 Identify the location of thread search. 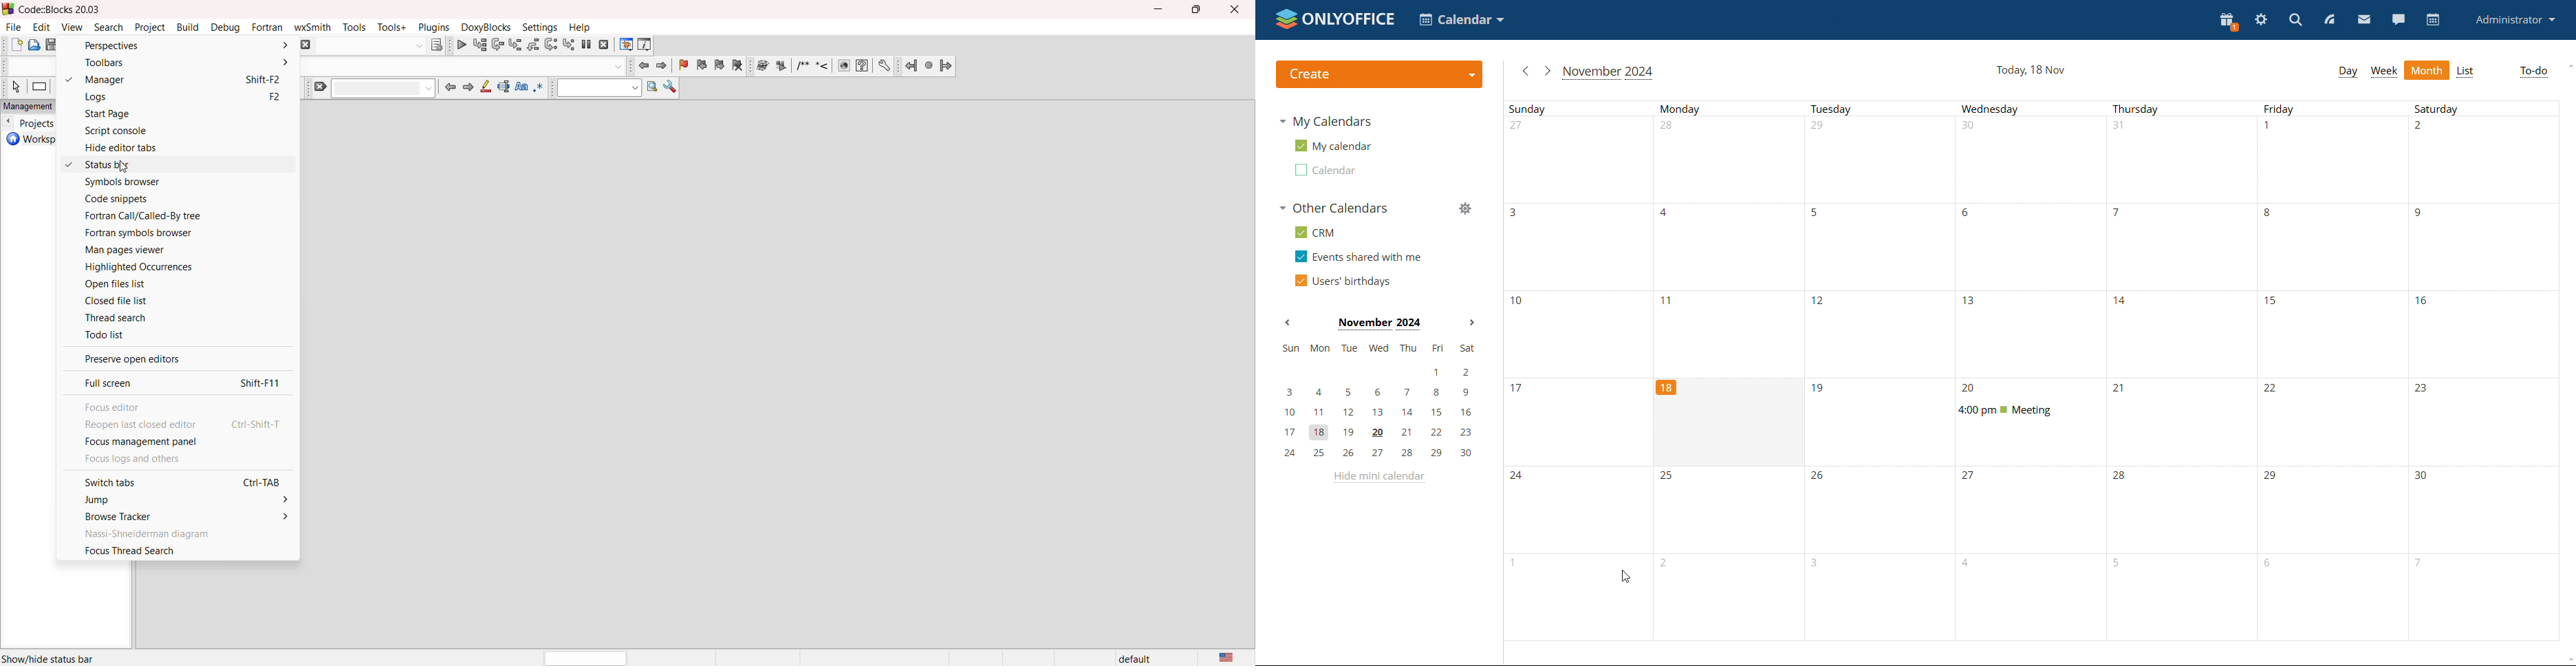
(175, 316).